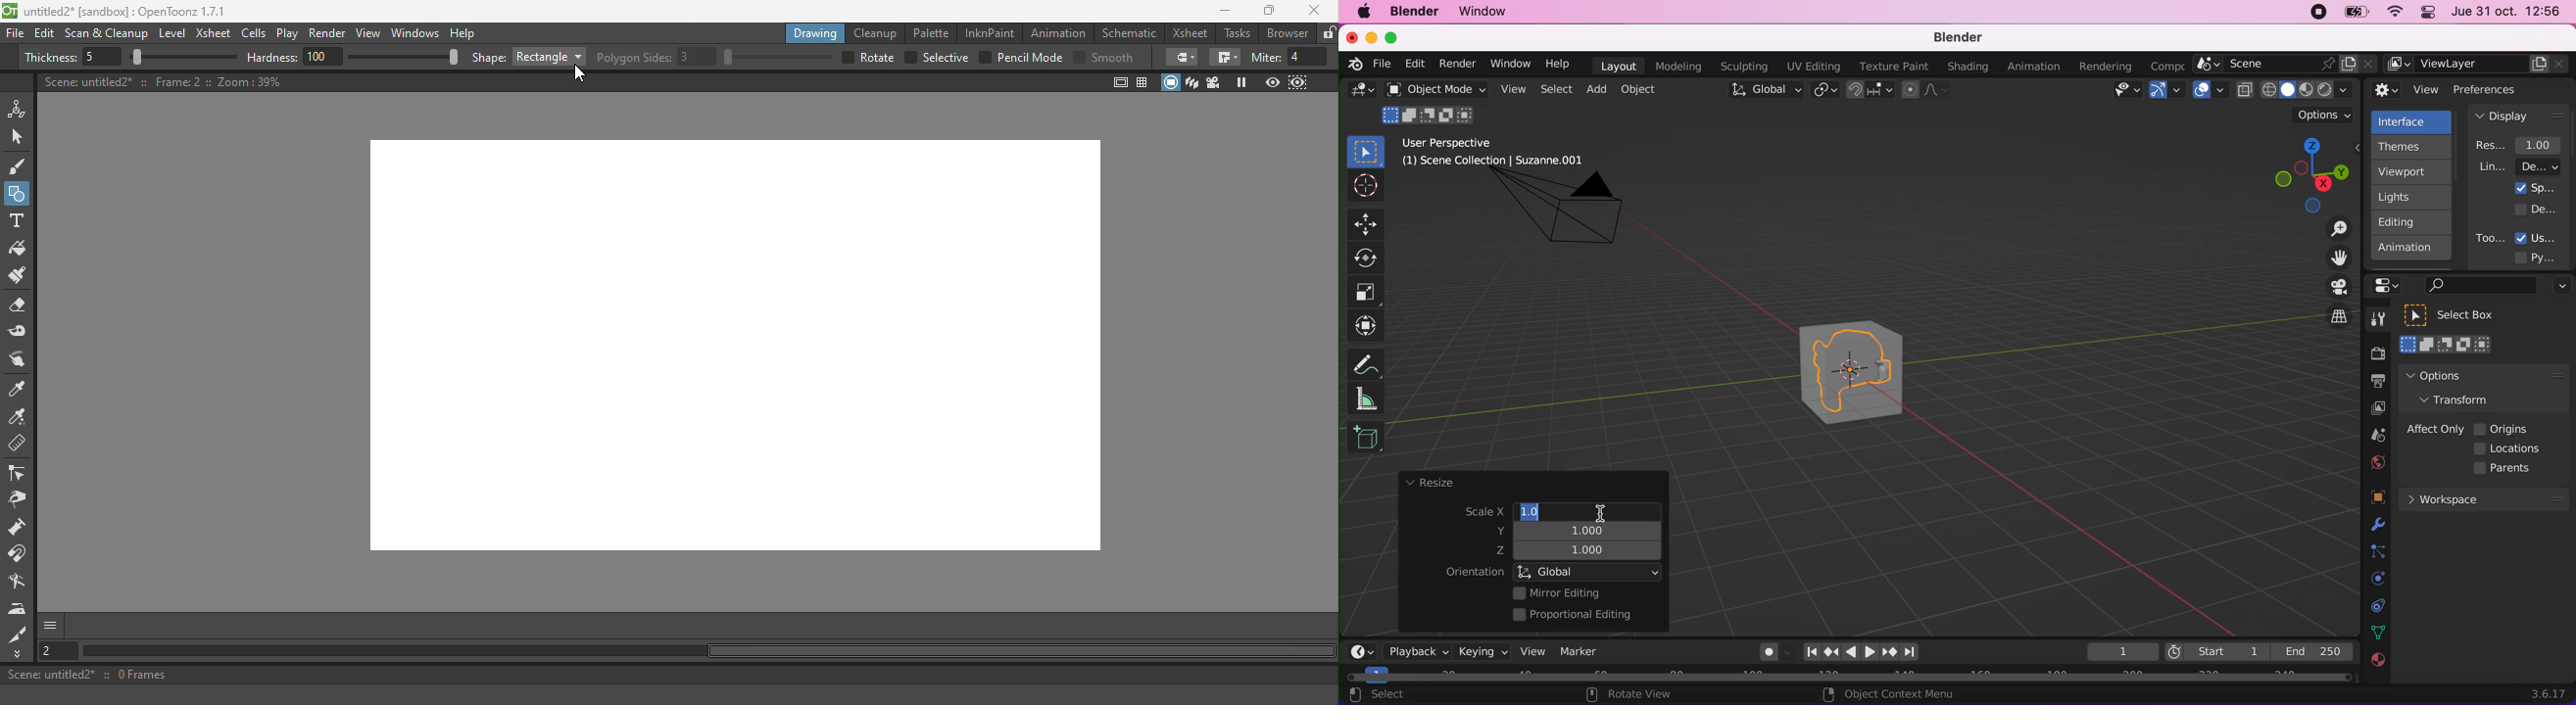  What do you see at coordinates (1194, 83) in the screenshot?
I see `3D view` at bounding box center [1194, 83].